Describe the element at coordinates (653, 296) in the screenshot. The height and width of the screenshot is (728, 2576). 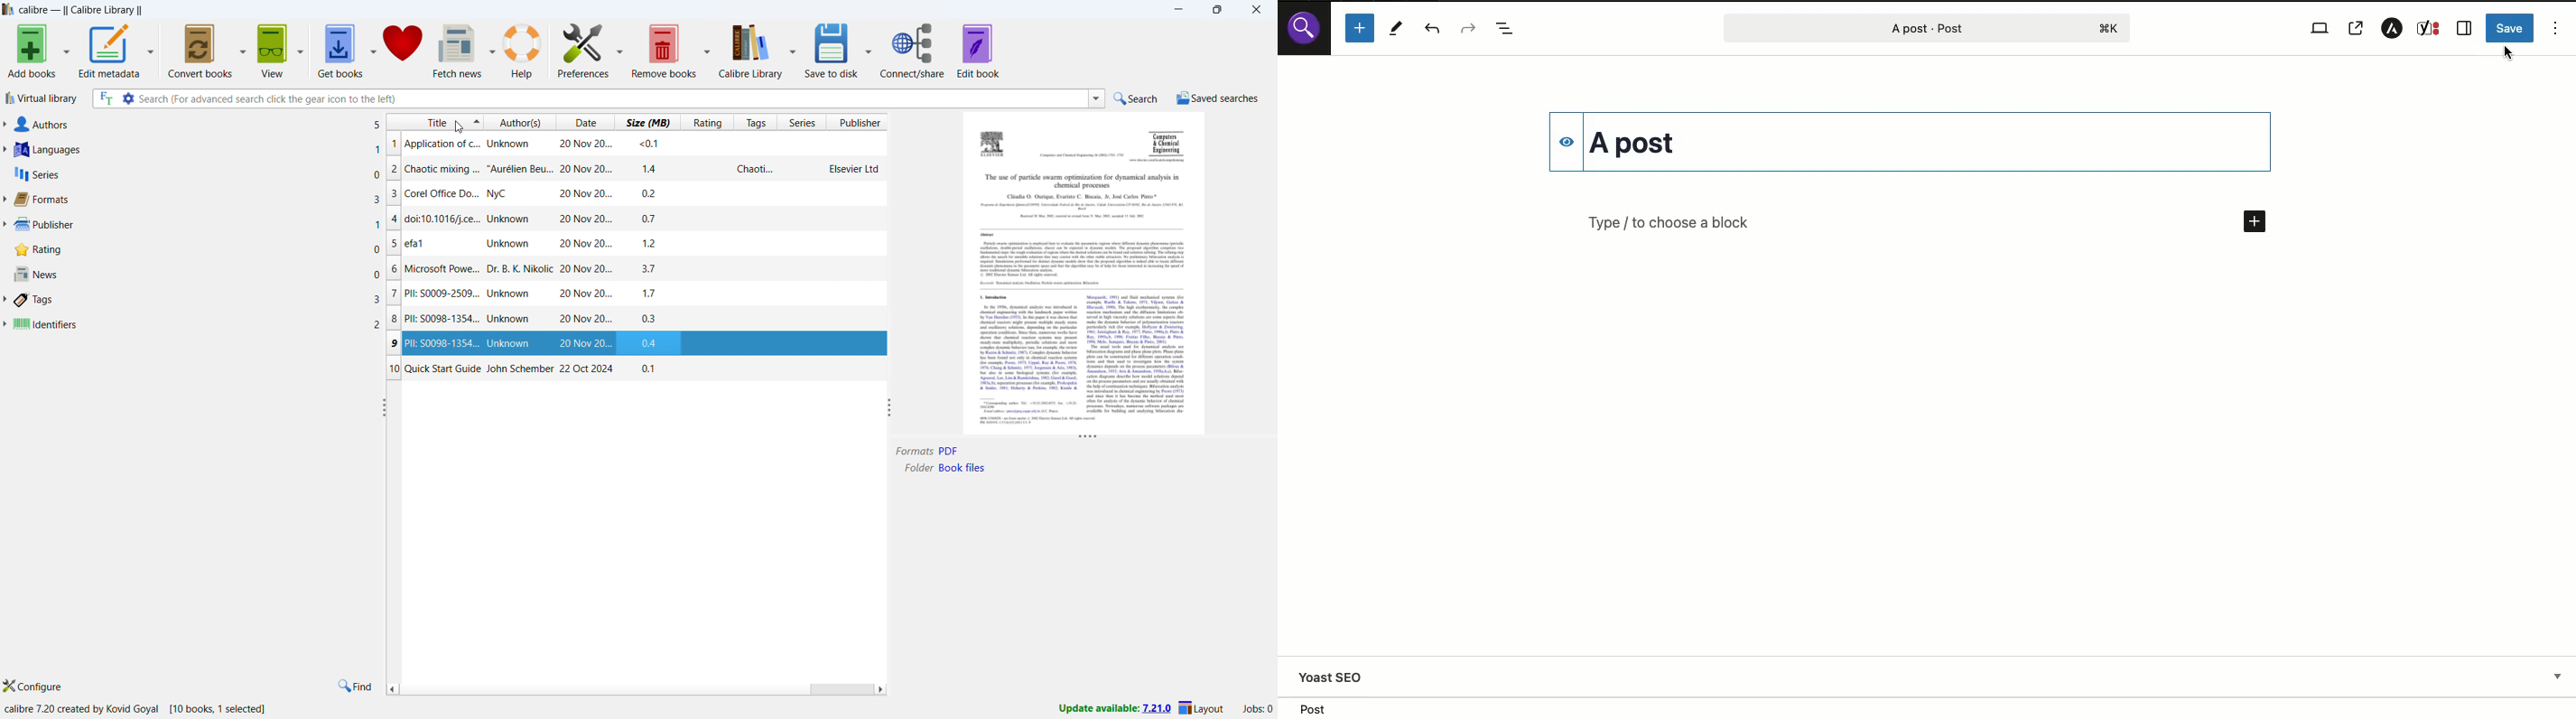
I see `17` at that location.